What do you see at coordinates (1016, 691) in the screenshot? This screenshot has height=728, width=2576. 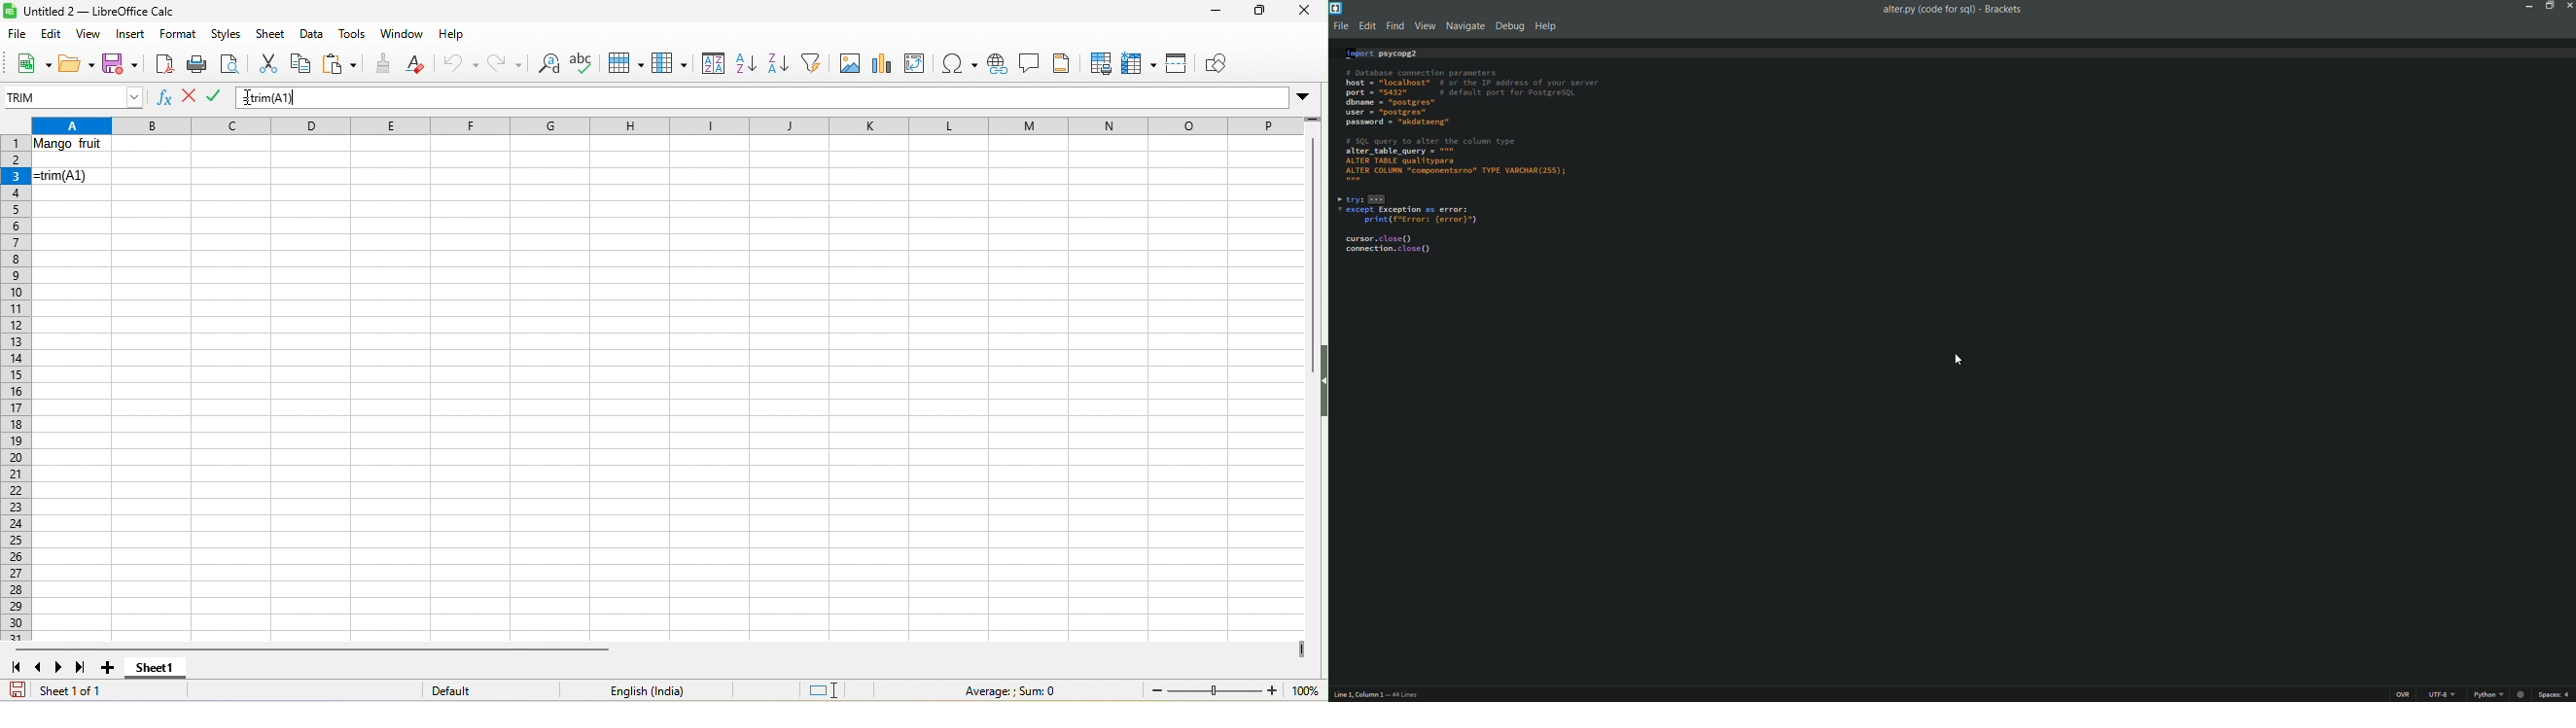 I see `average : sum=0` at bounding box center [1016, 691].